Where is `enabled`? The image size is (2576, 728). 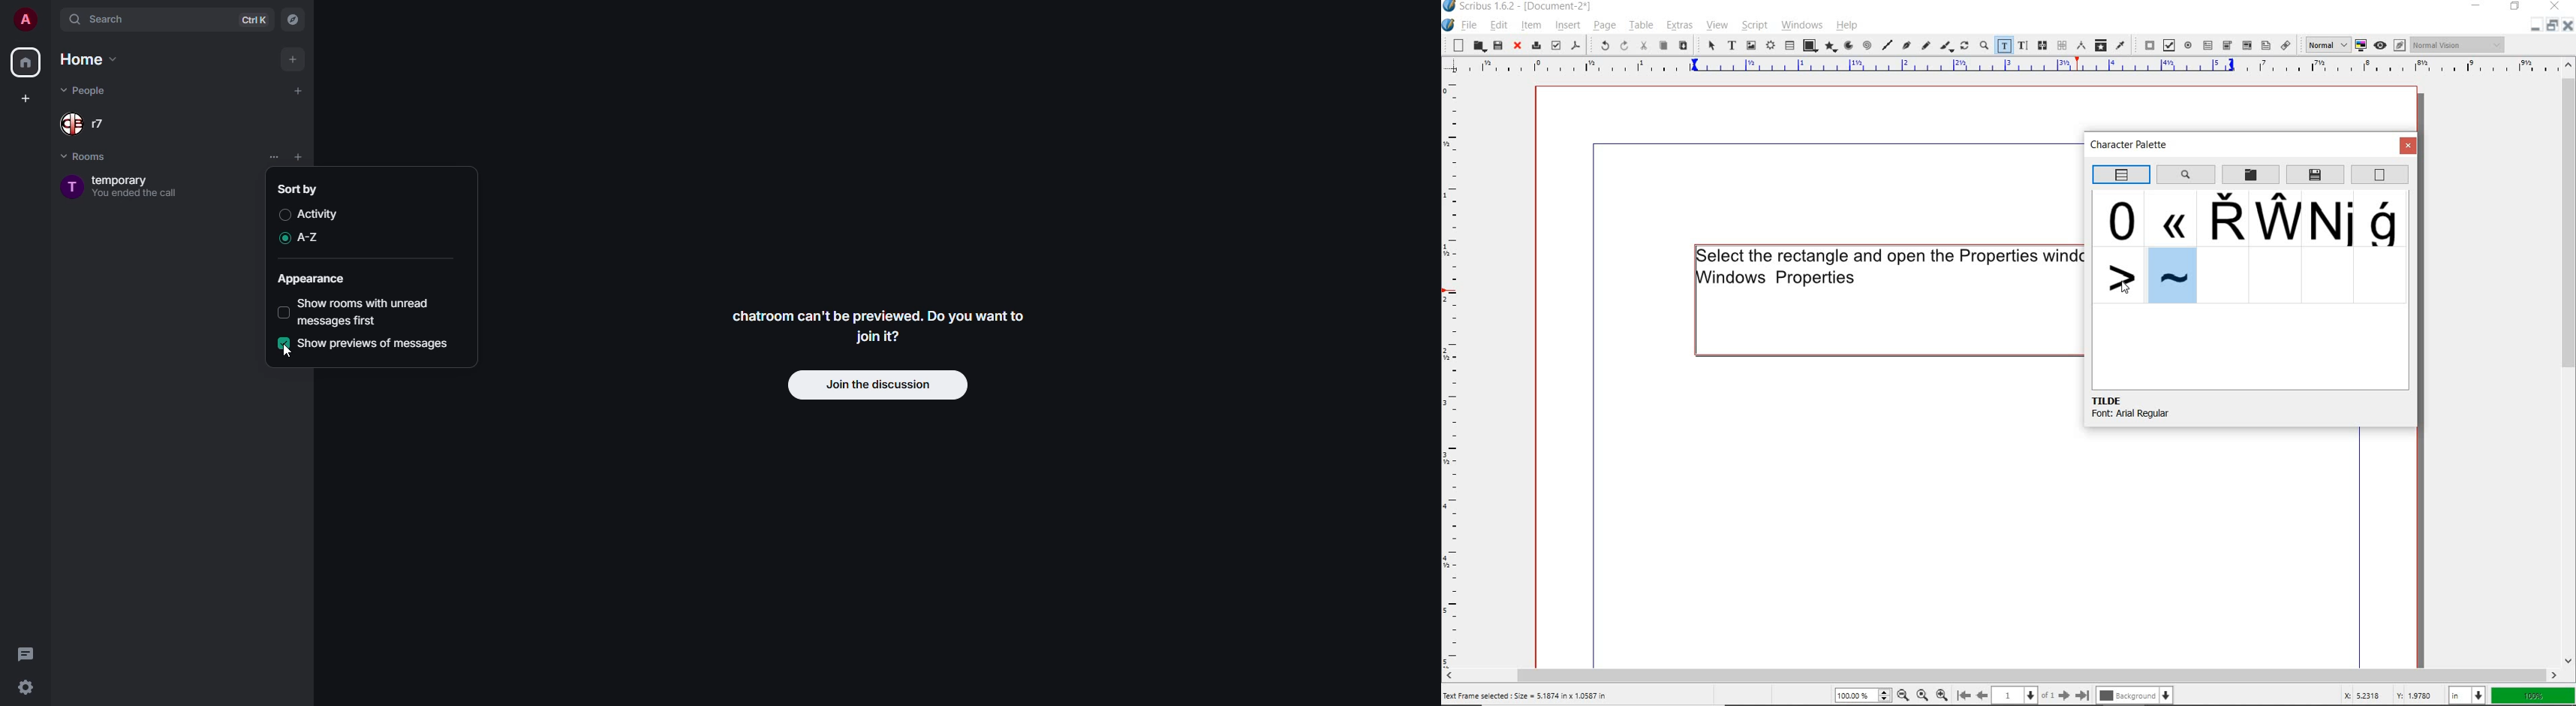 enabled is located at coordinates (282, 343).